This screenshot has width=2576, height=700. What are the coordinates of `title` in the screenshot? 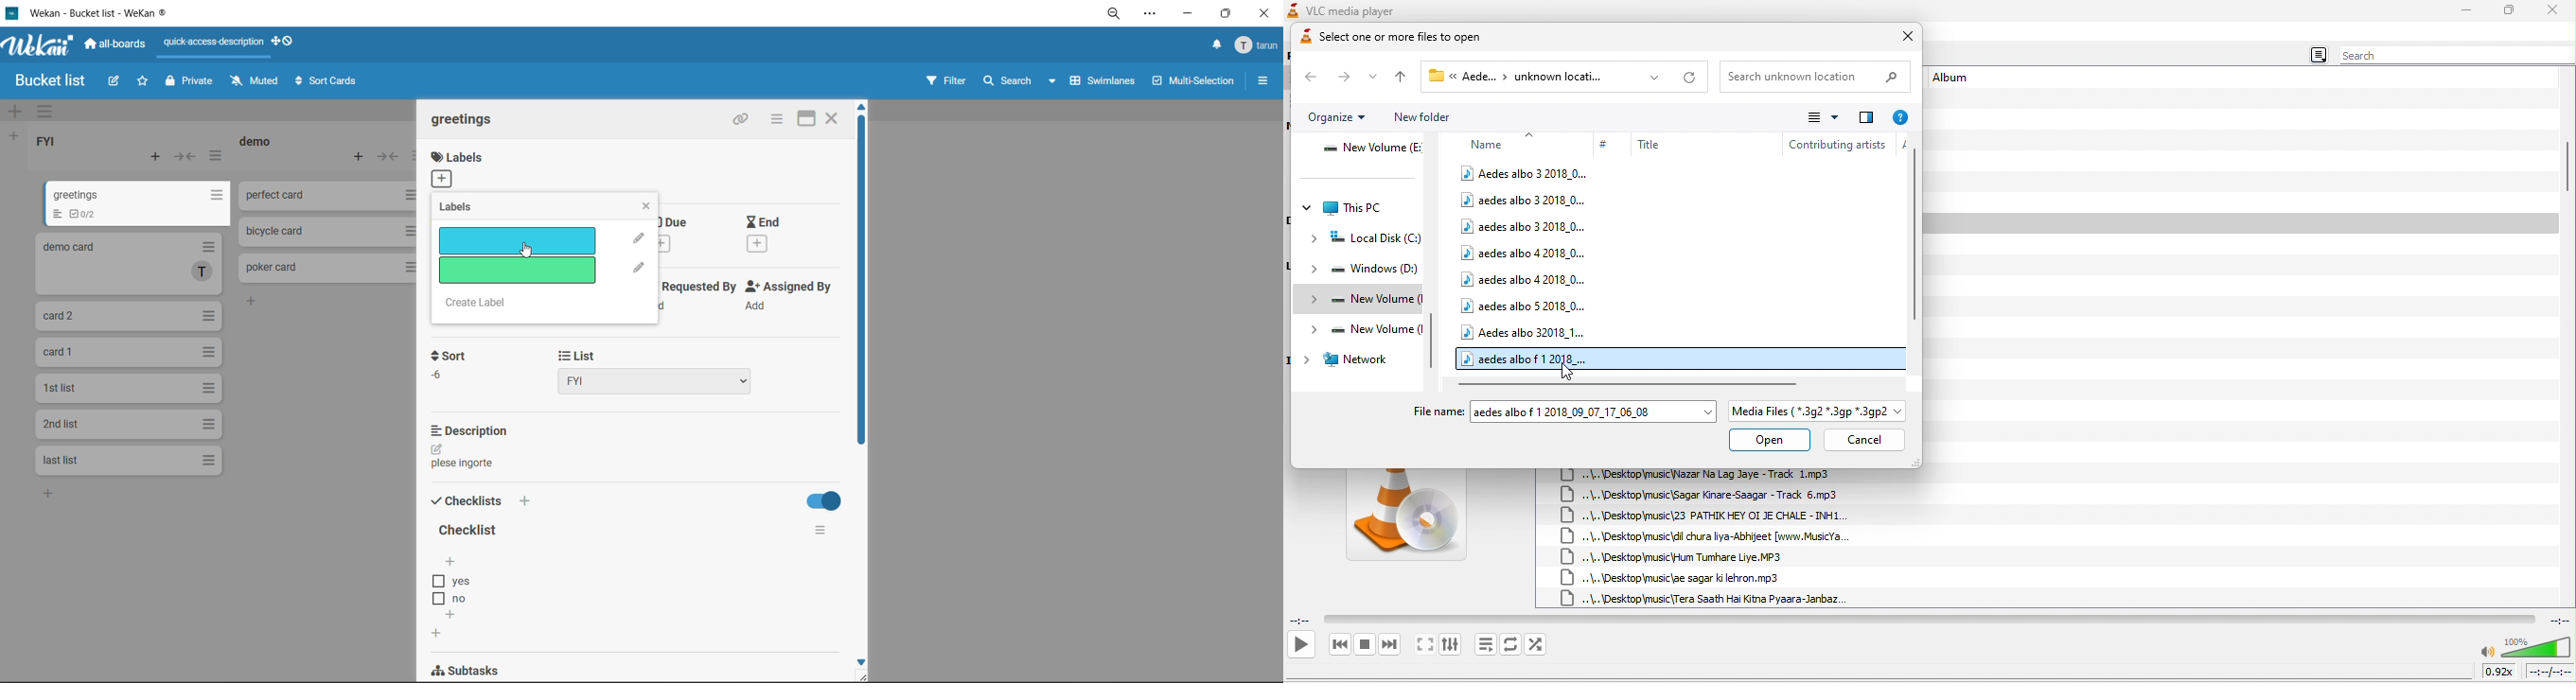 It's located at (469, 531).